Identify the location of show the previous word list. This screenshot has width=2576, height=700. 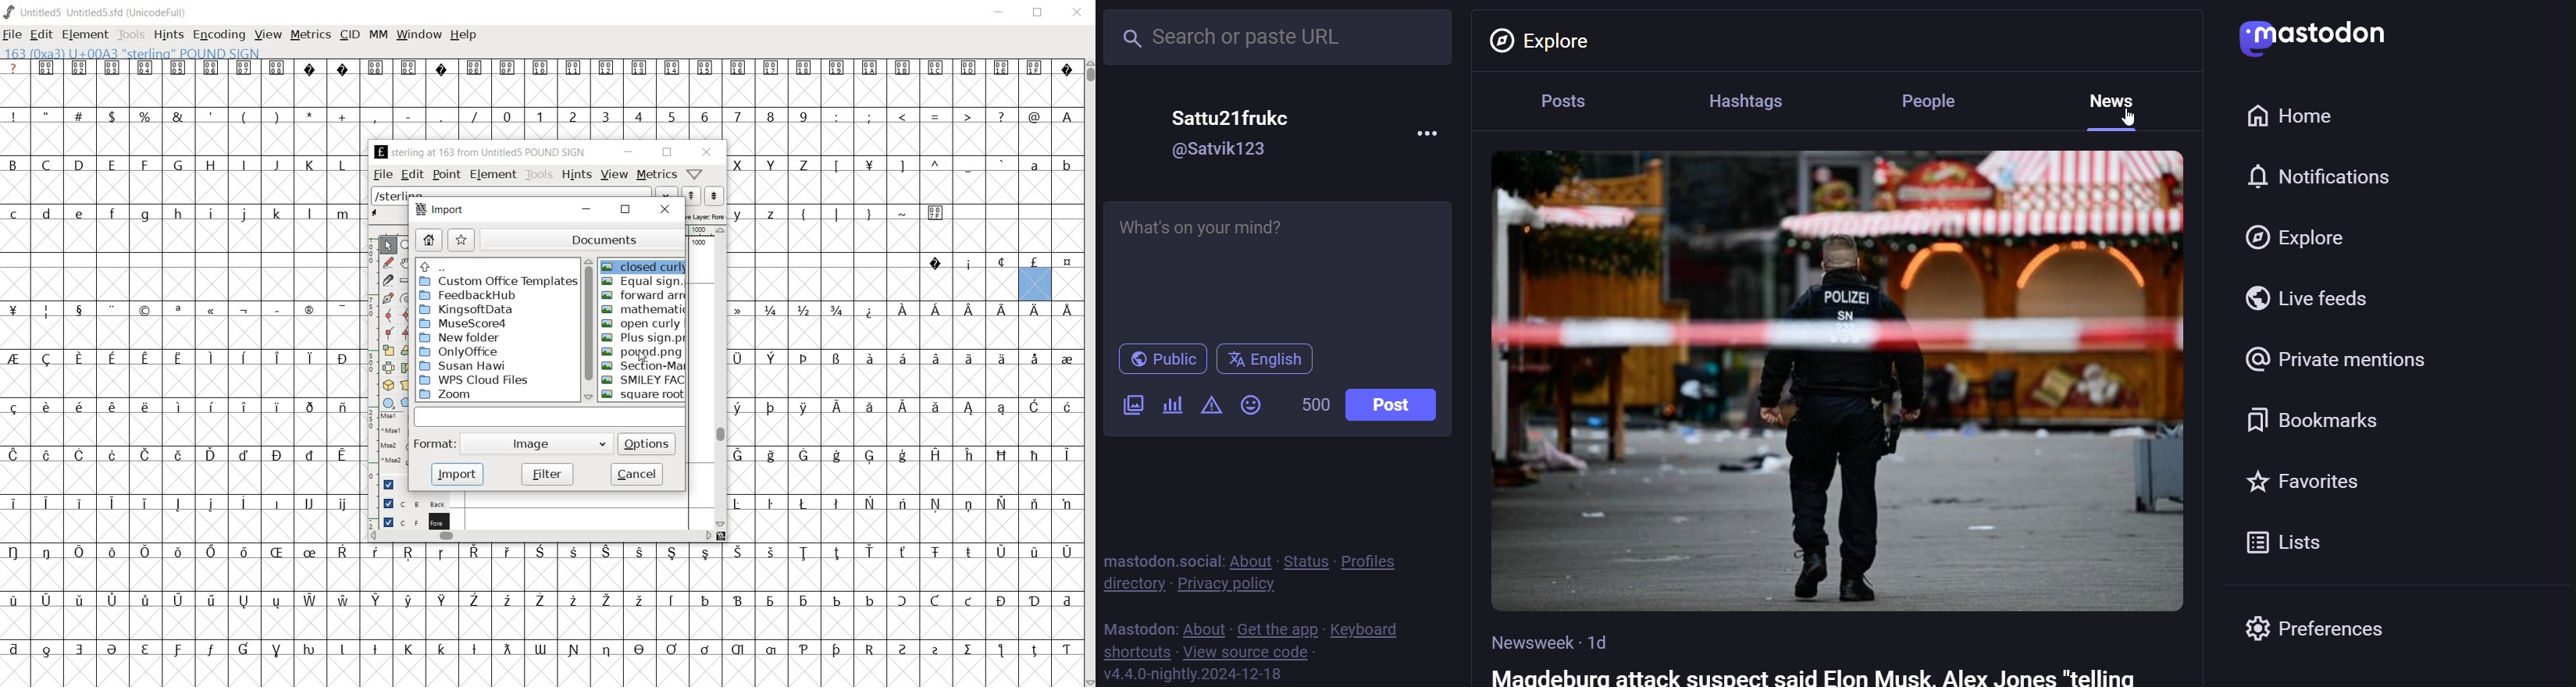
(693, 196).